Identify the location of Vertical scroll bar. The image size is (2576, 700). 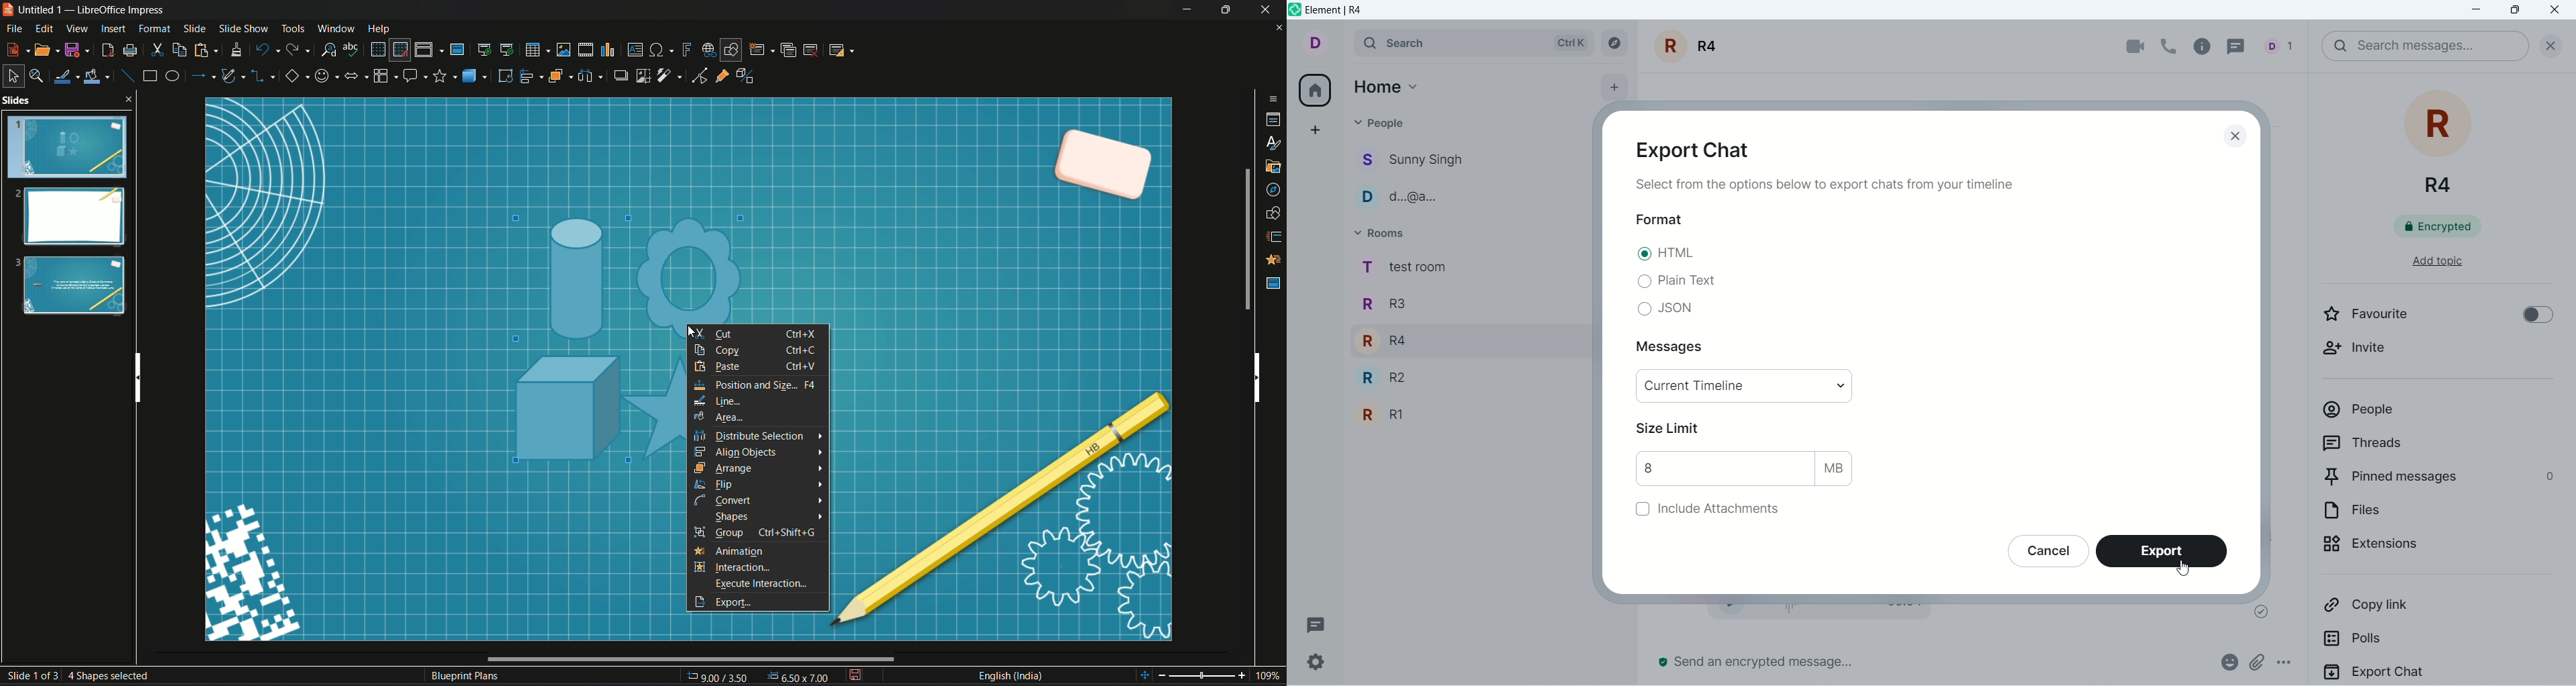
(136, 374).